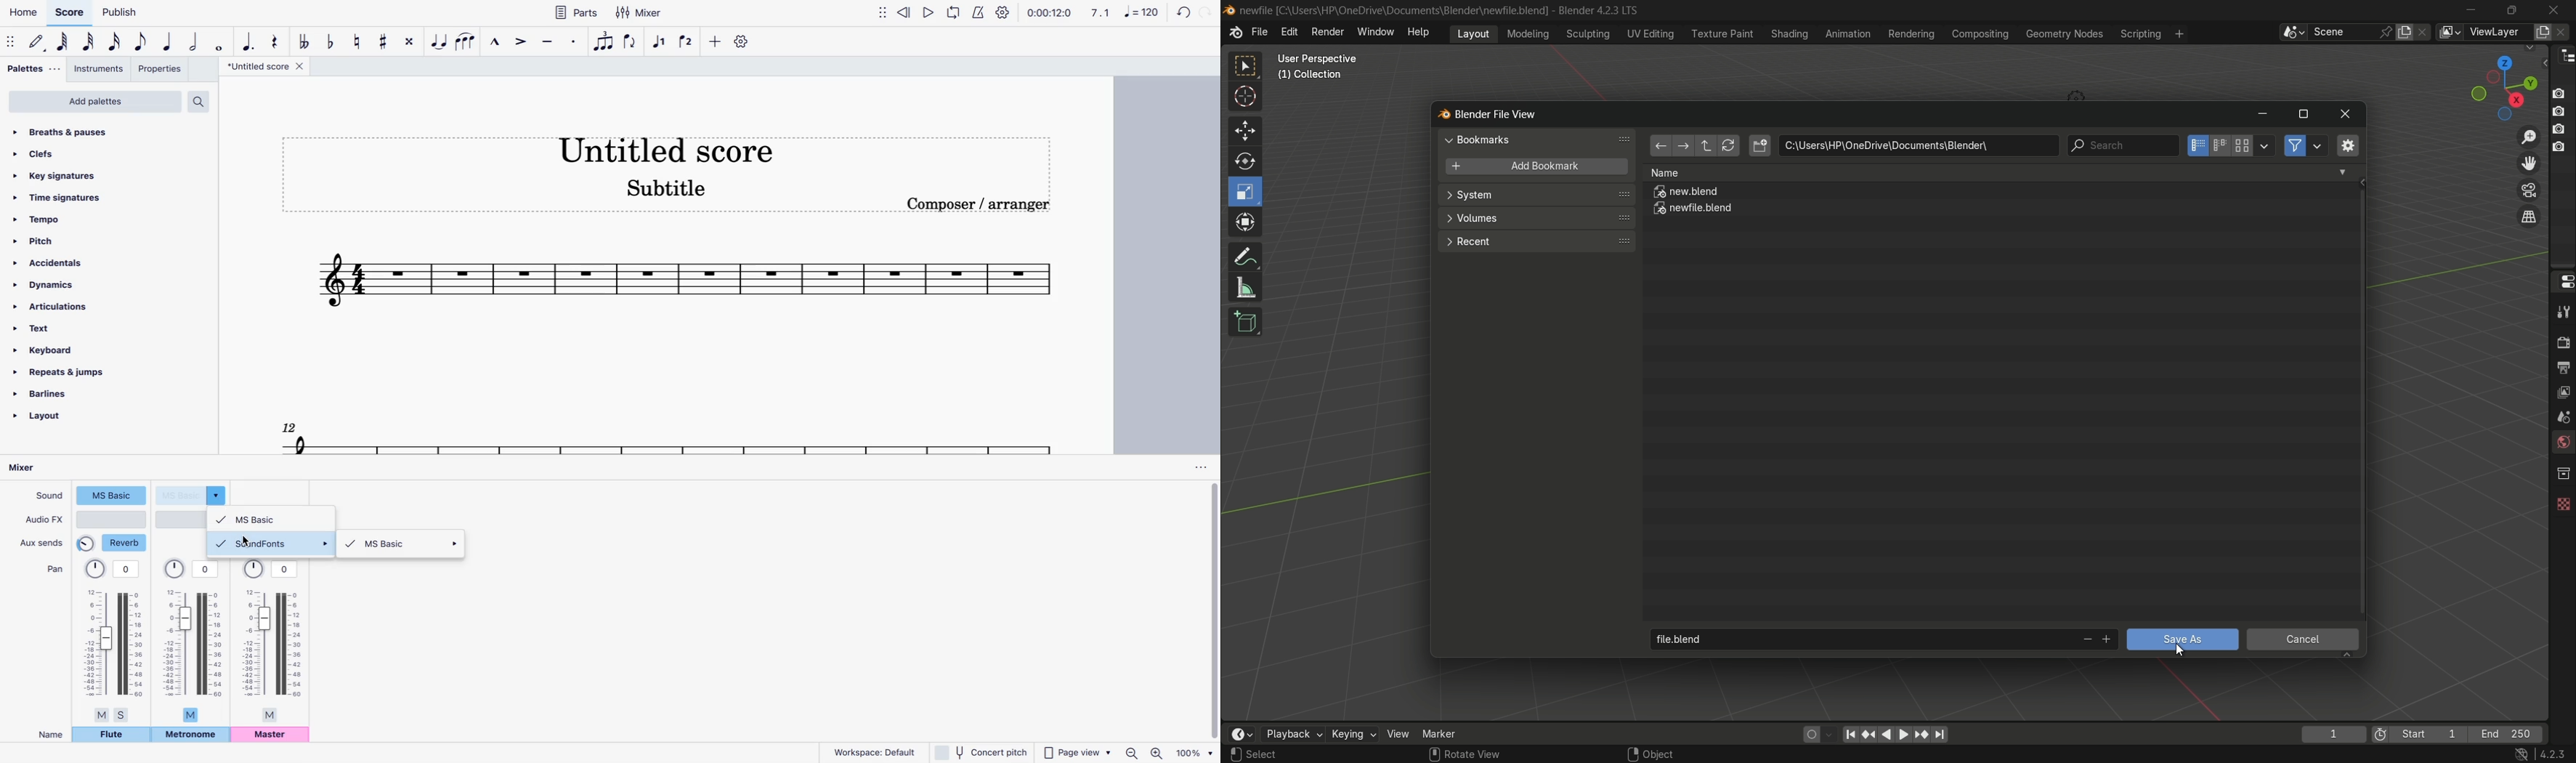 The width and height of the screenshot is (2576, 784). I want to click on loop playback, so click(955, 15).